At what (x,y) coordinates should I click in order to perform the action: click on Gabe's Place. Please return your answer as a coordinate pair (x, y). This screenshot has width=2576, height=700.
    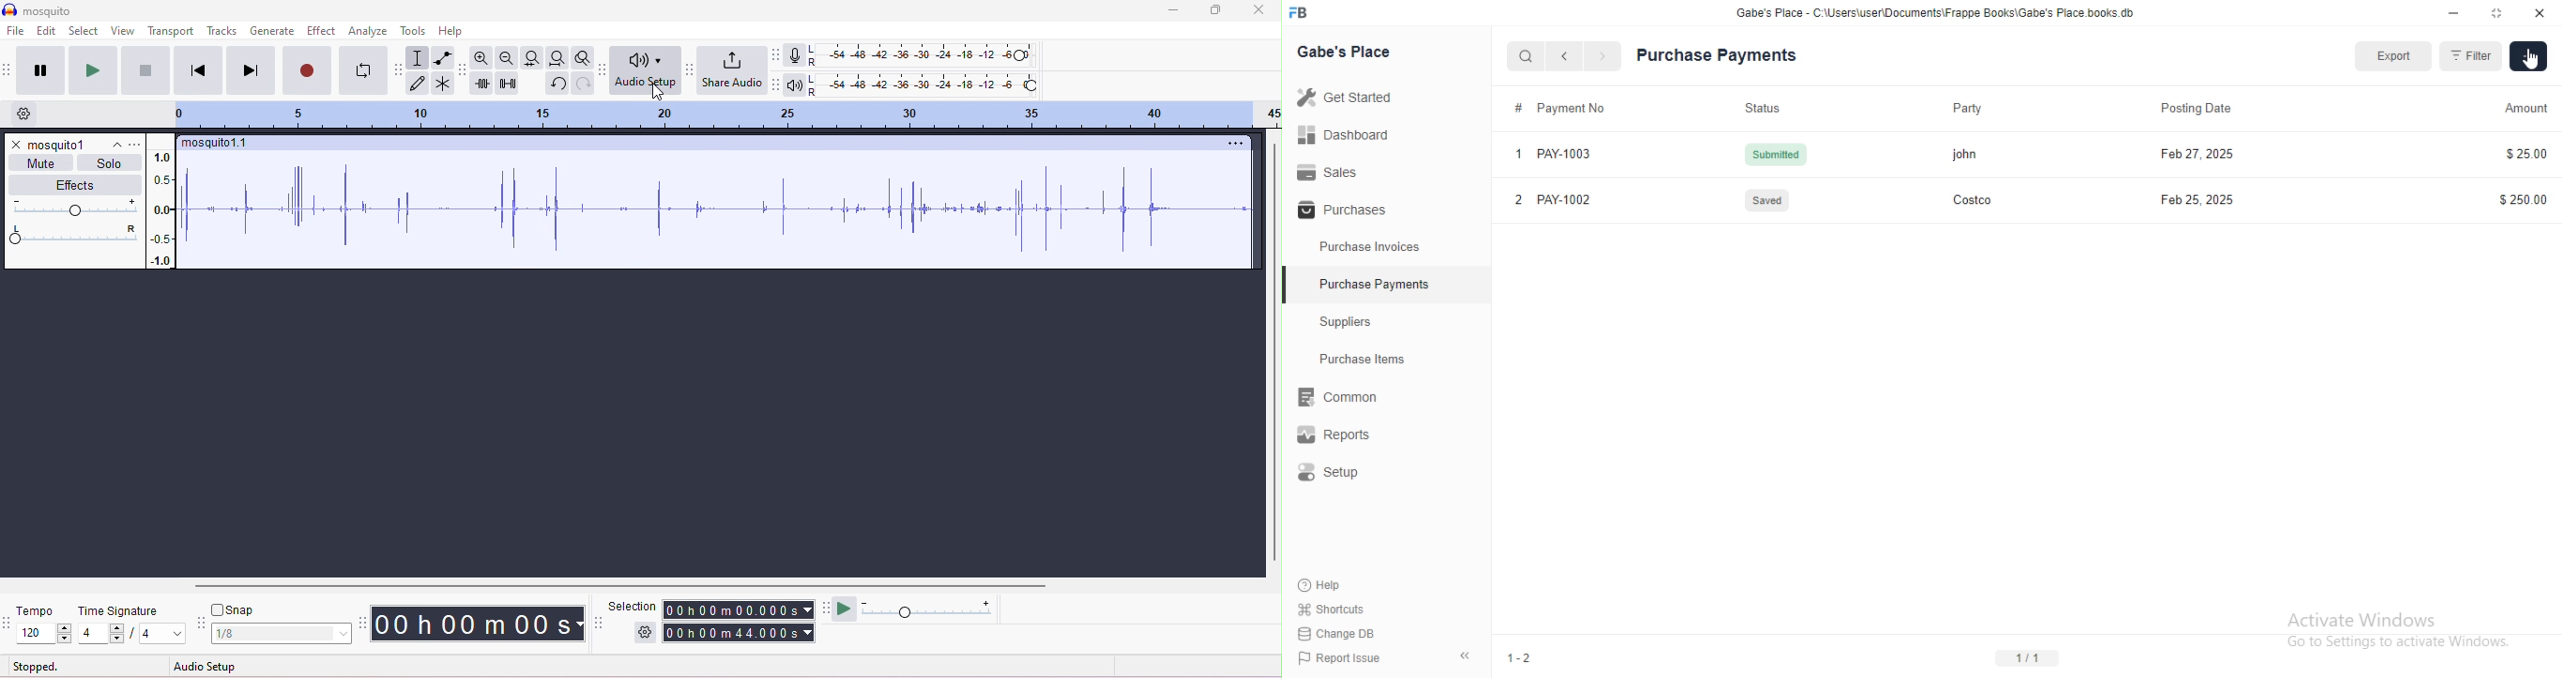
    Looking at the image, I should click on (1348, 53).